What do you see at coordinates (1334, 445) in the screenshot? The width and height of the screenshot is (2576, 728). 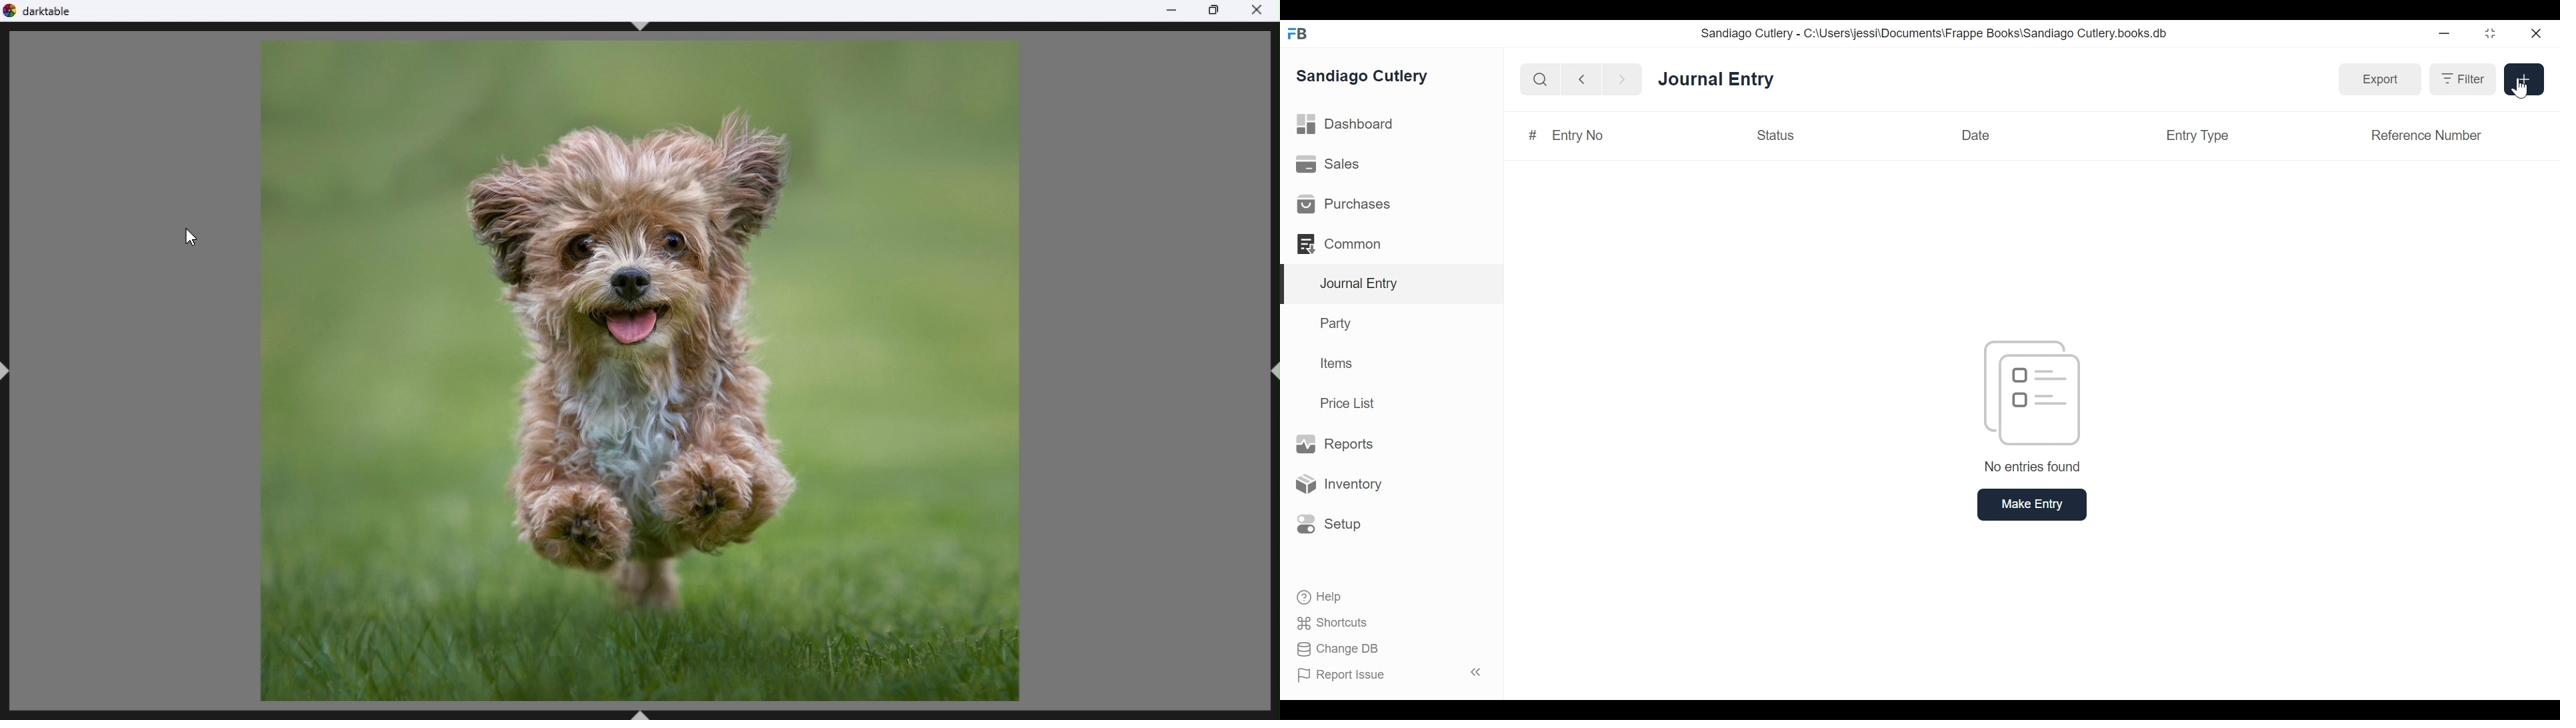 I see `Reports` at bounding box center [1334, 445].